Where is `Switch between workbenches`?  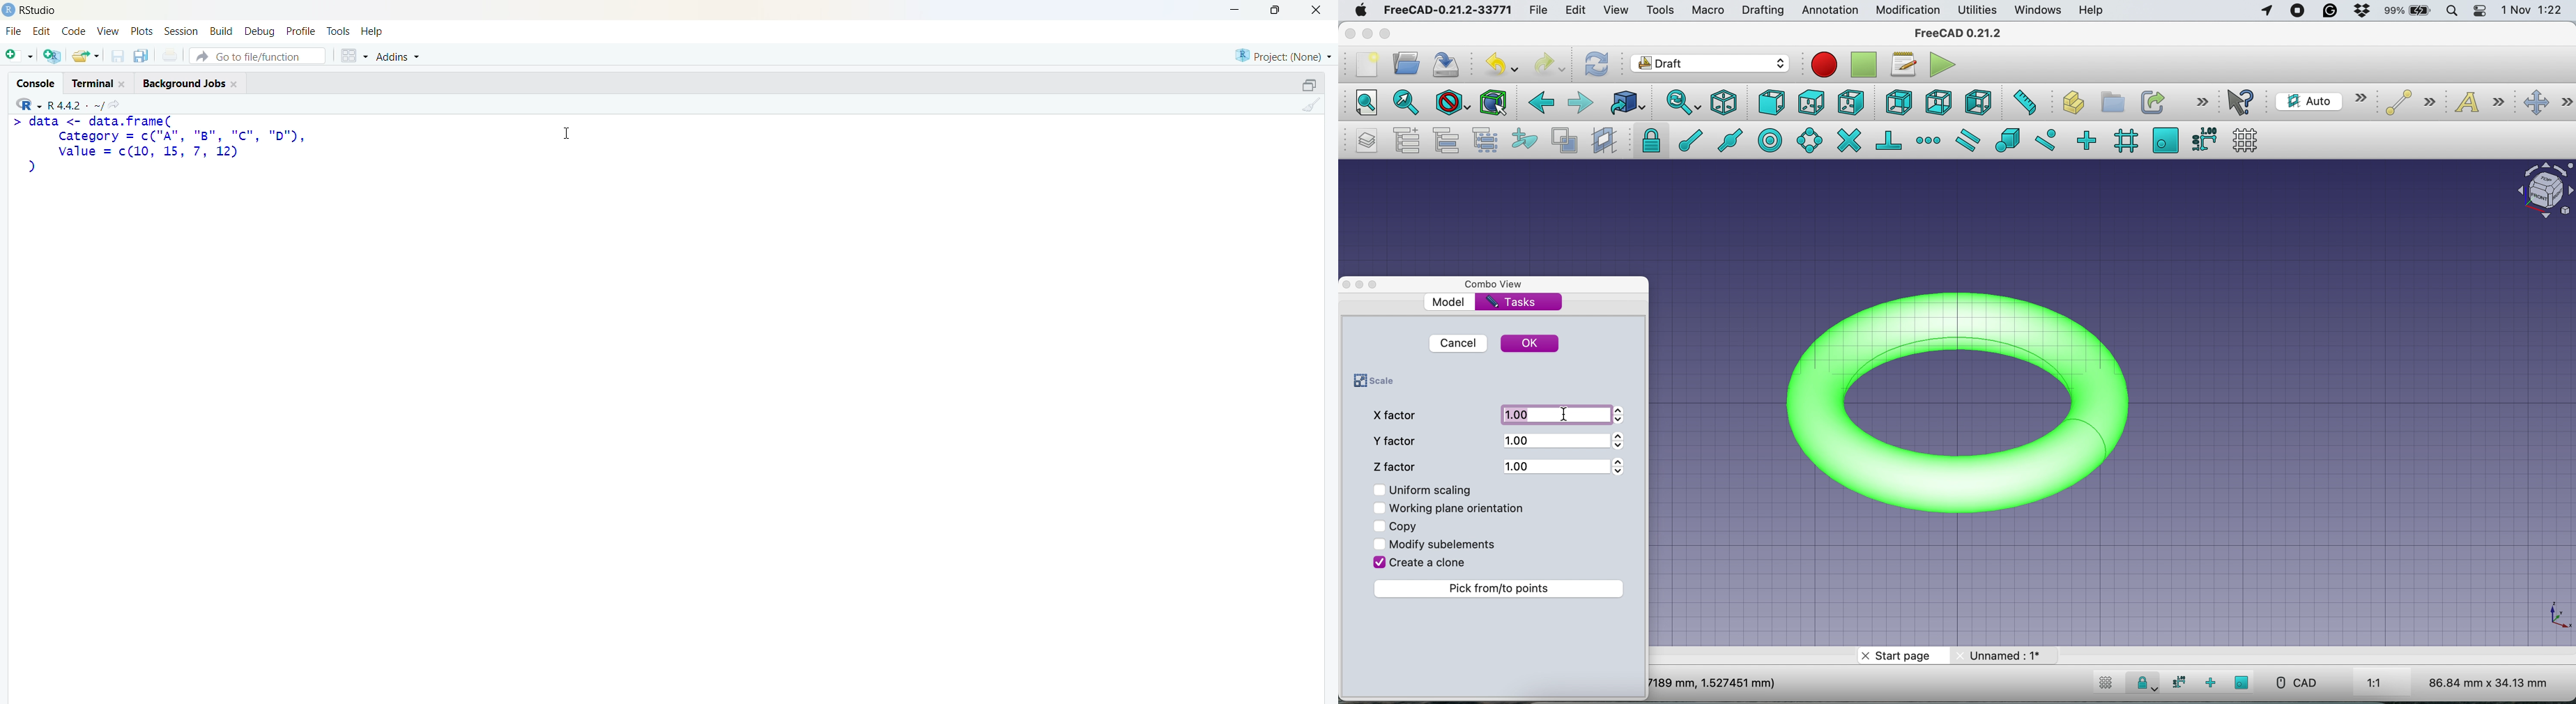 Switch between workbenches is located at coordinates (1710, 65).